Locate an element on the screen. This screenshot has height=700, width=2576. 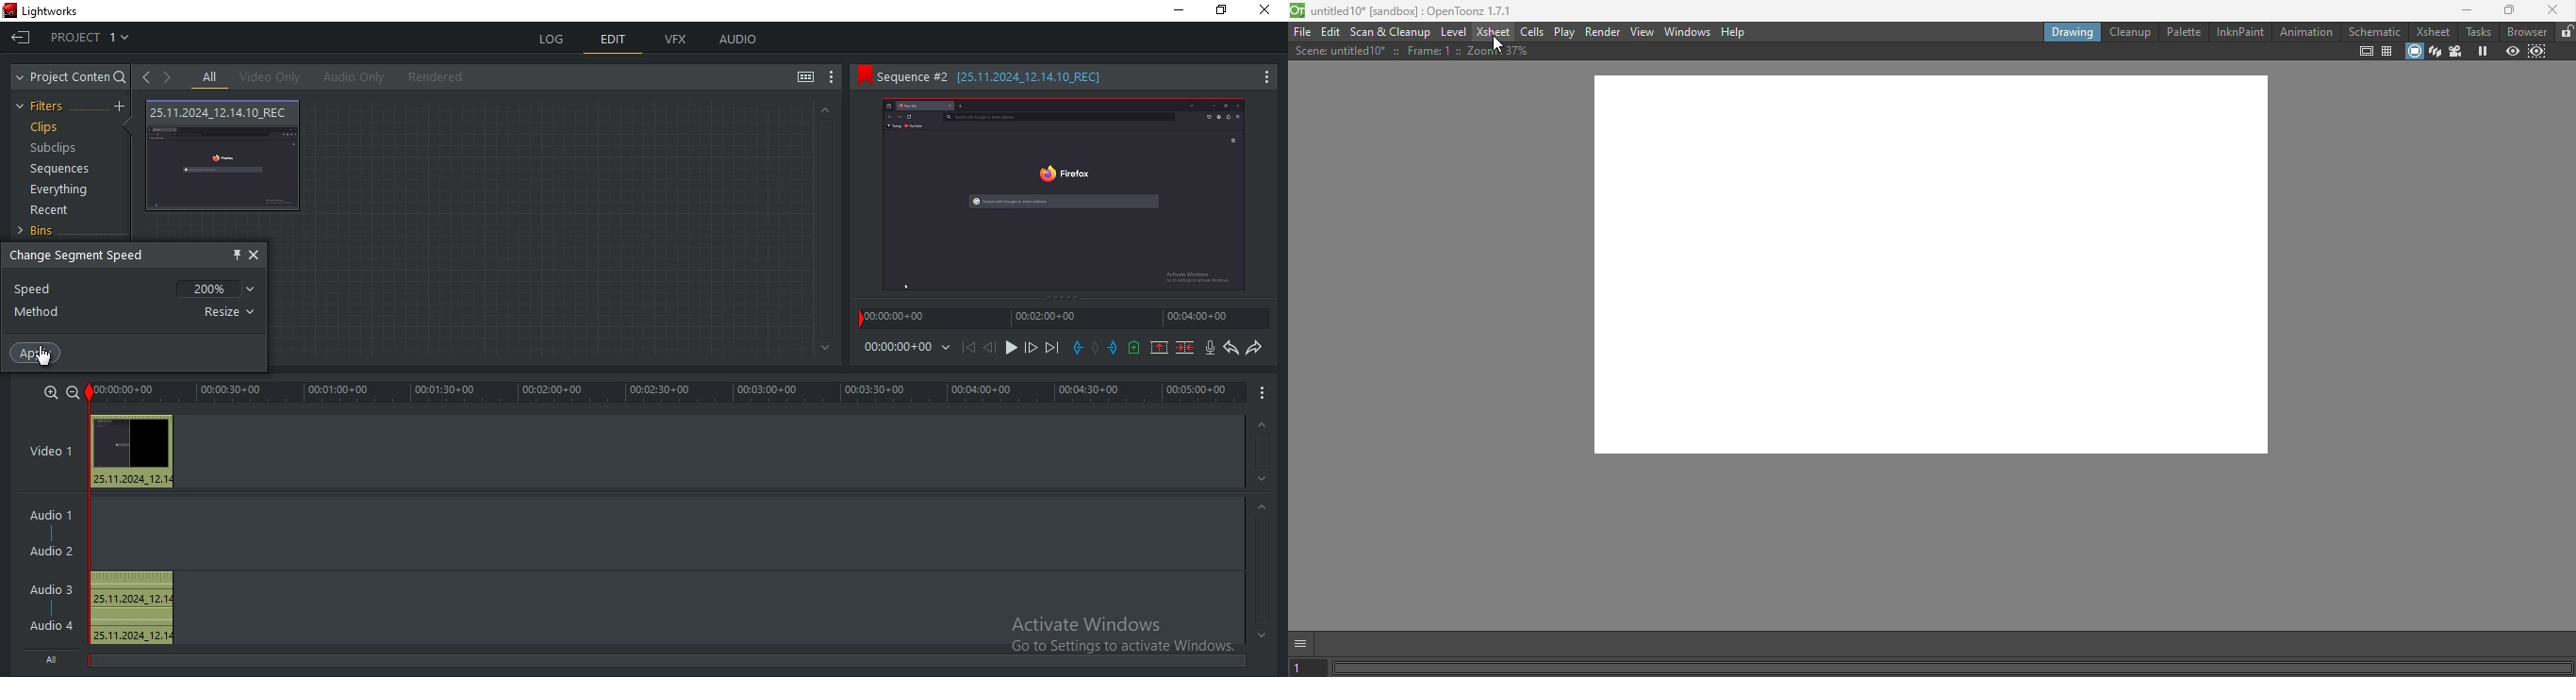
recent is located at coordinates (52, 212).